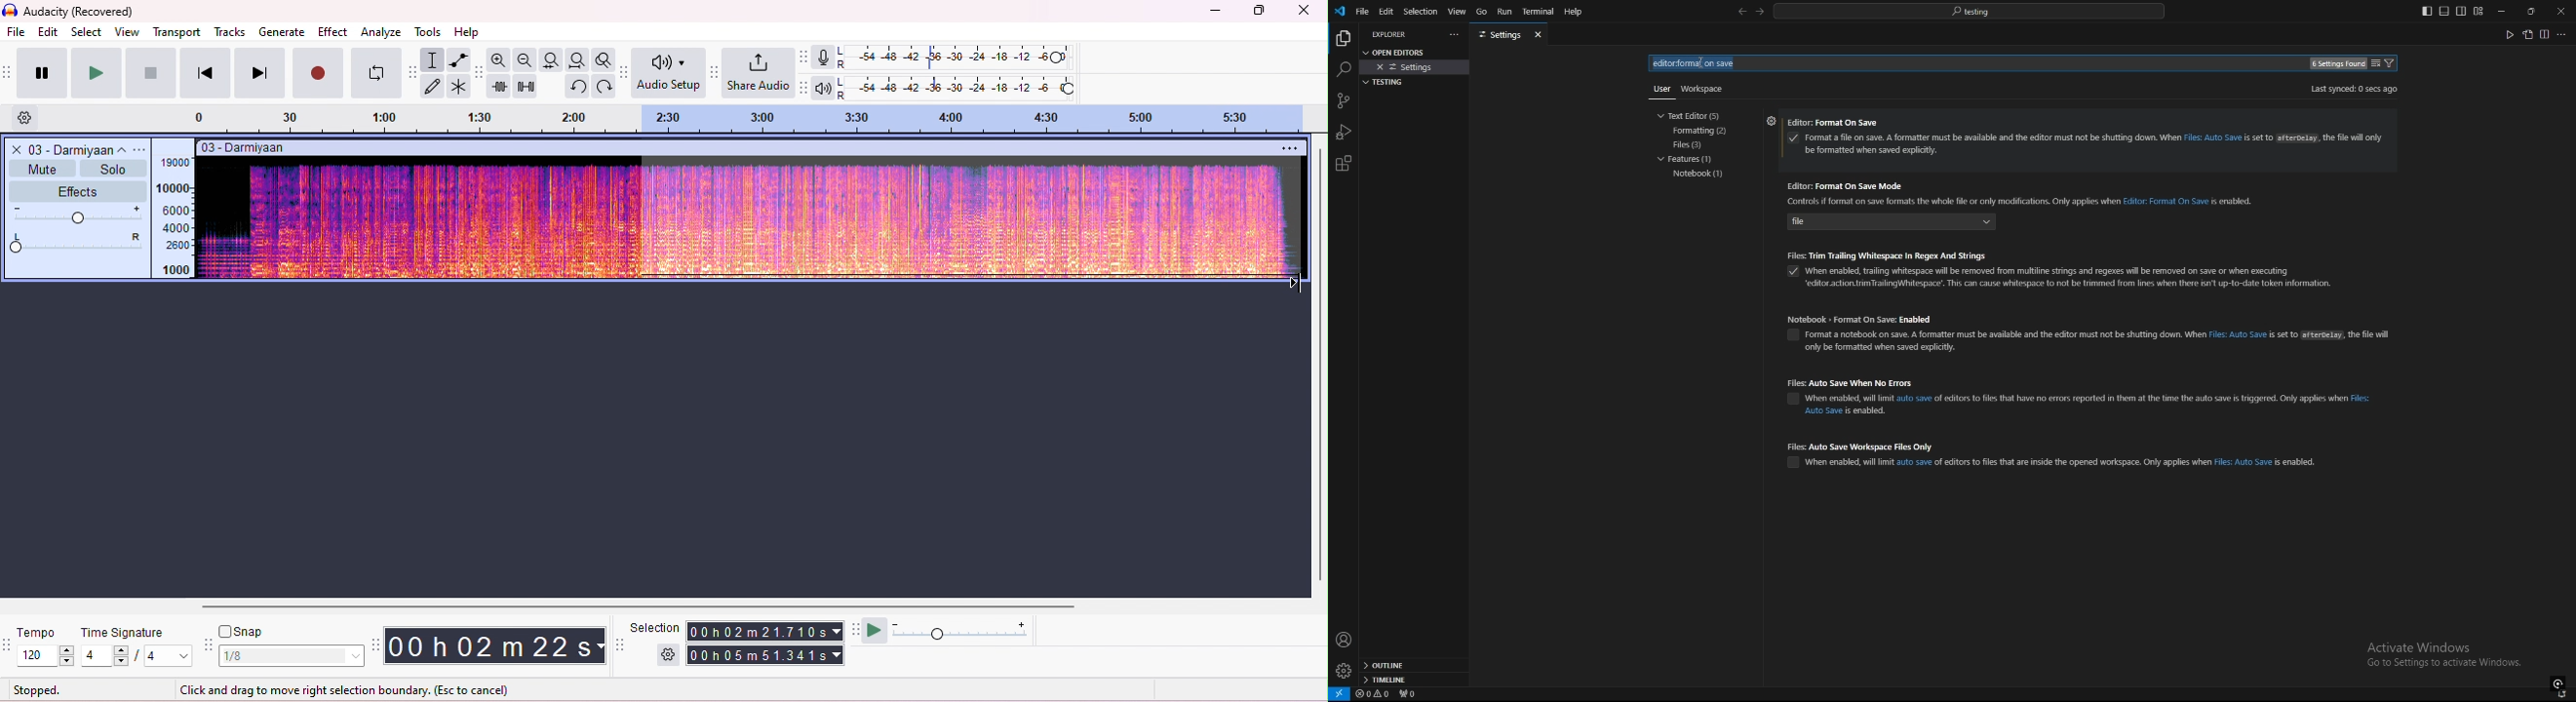 Image resolution: width=2576 pixels, height=728 pixels. Describe the element at coordinates (413, 72) in the screenshot. I see `tools tool bar` at that location.